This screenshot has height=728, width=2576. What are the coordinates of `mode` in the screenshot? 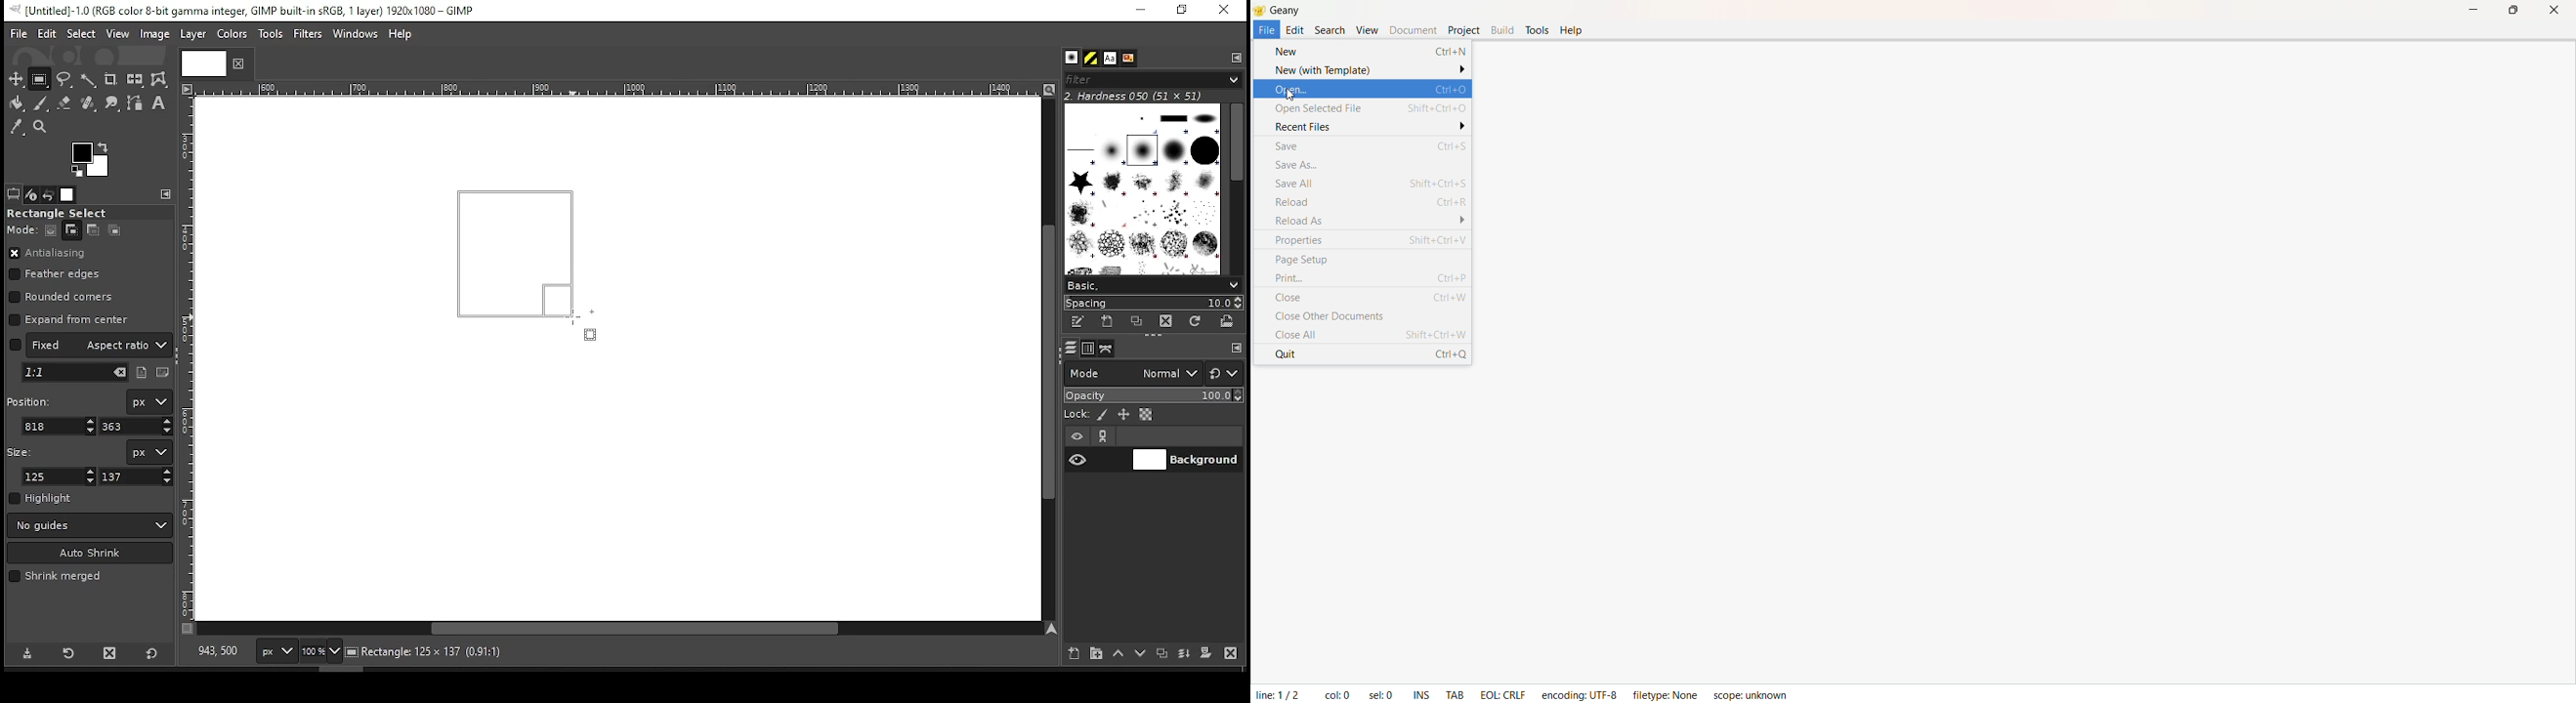 It's located at (1132, 375).